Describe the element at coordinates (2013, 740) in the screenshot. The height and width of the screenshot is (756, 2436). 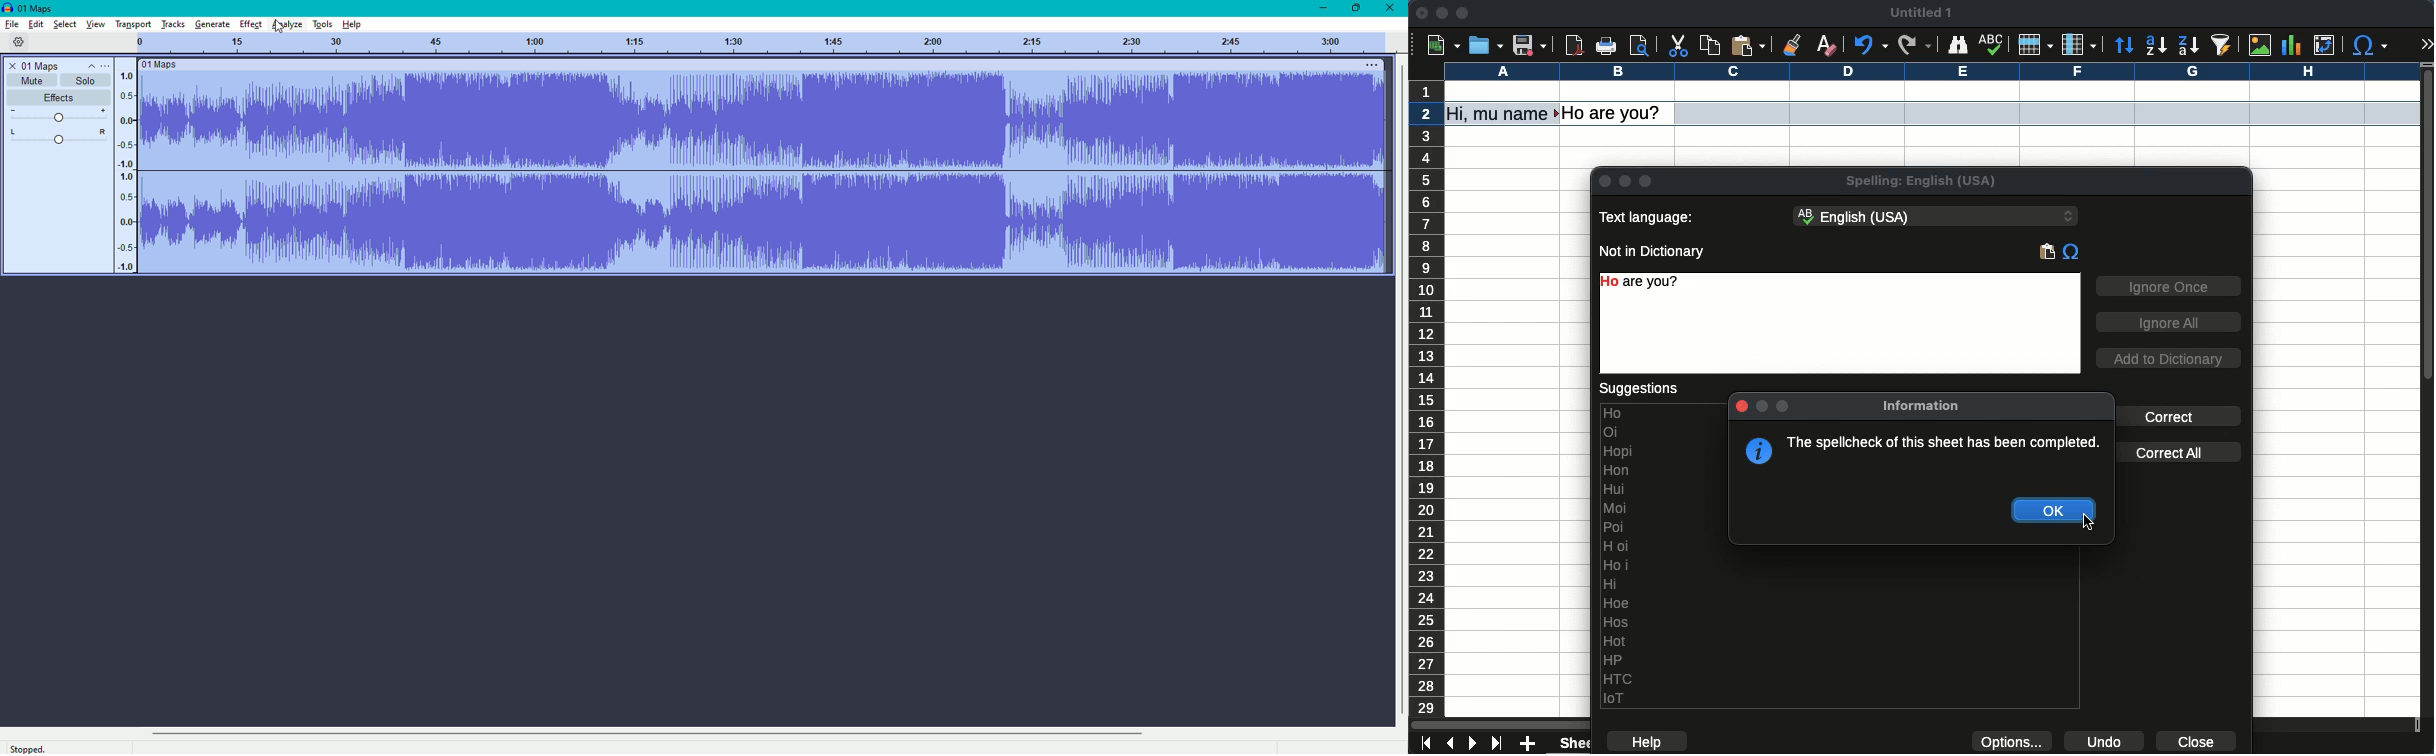
I see `options` at that location.